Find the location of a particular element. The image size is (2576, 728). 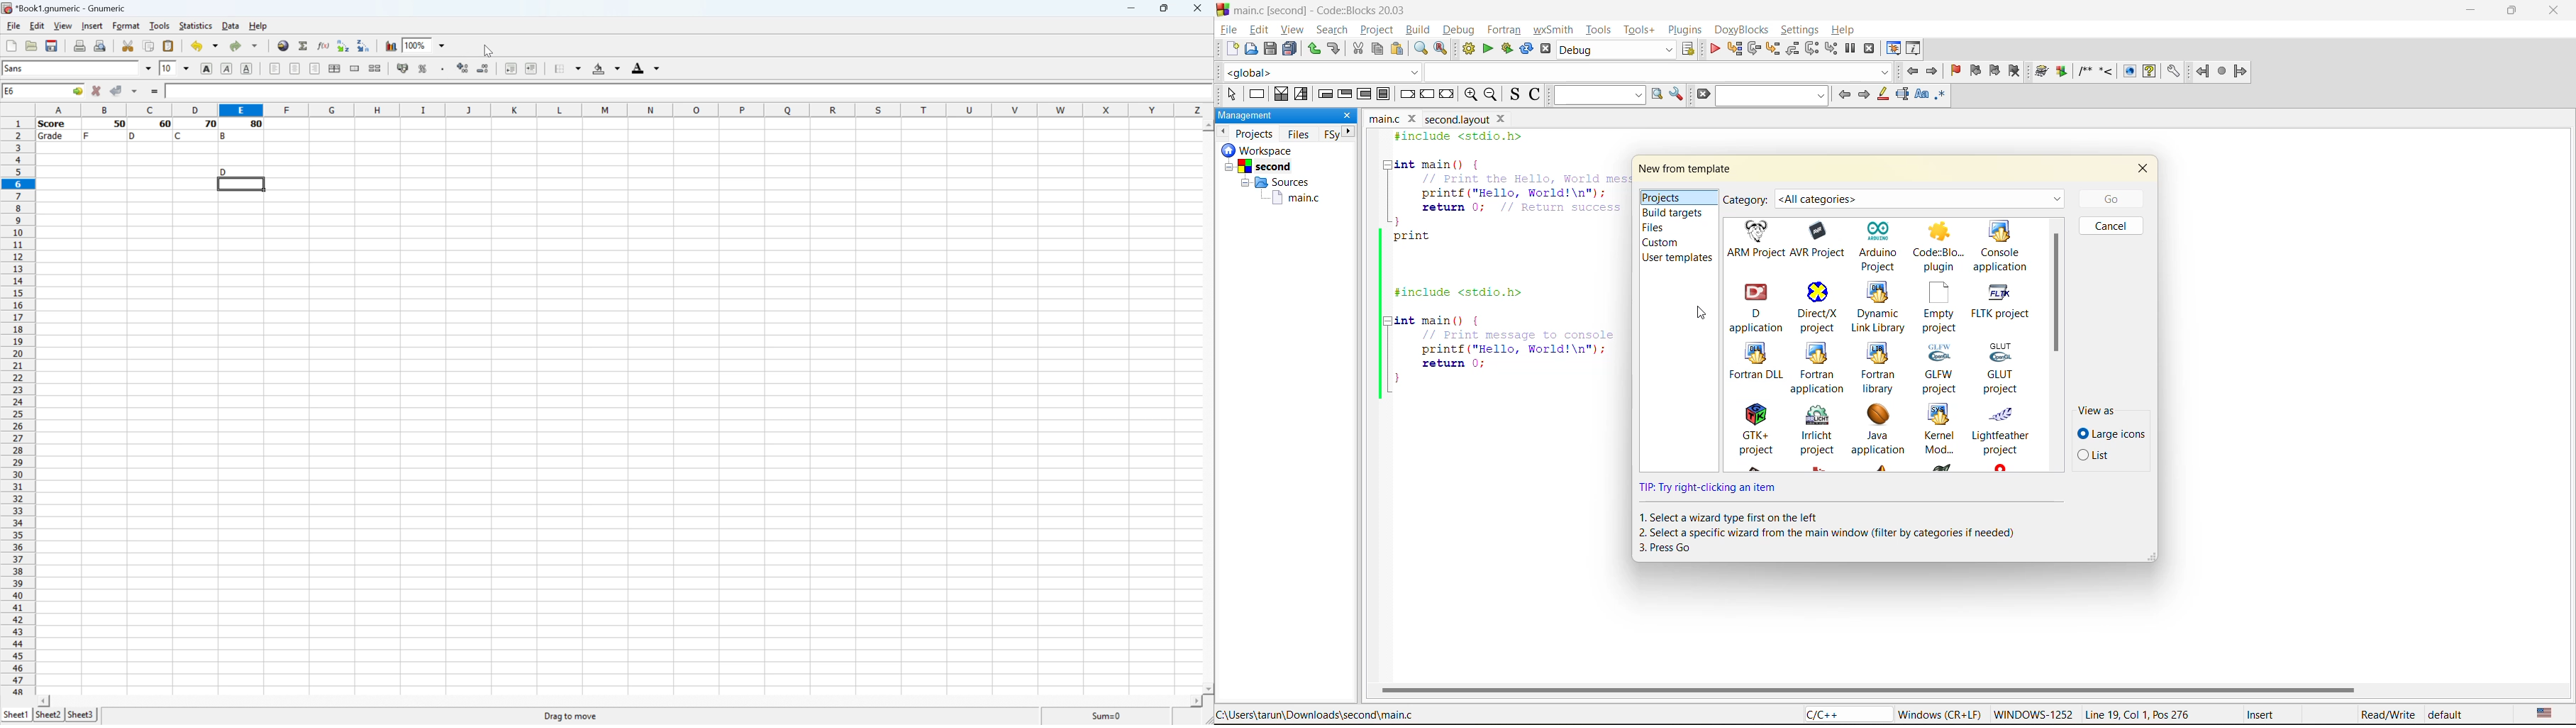

build targets is located at coordinates (1677, 213).